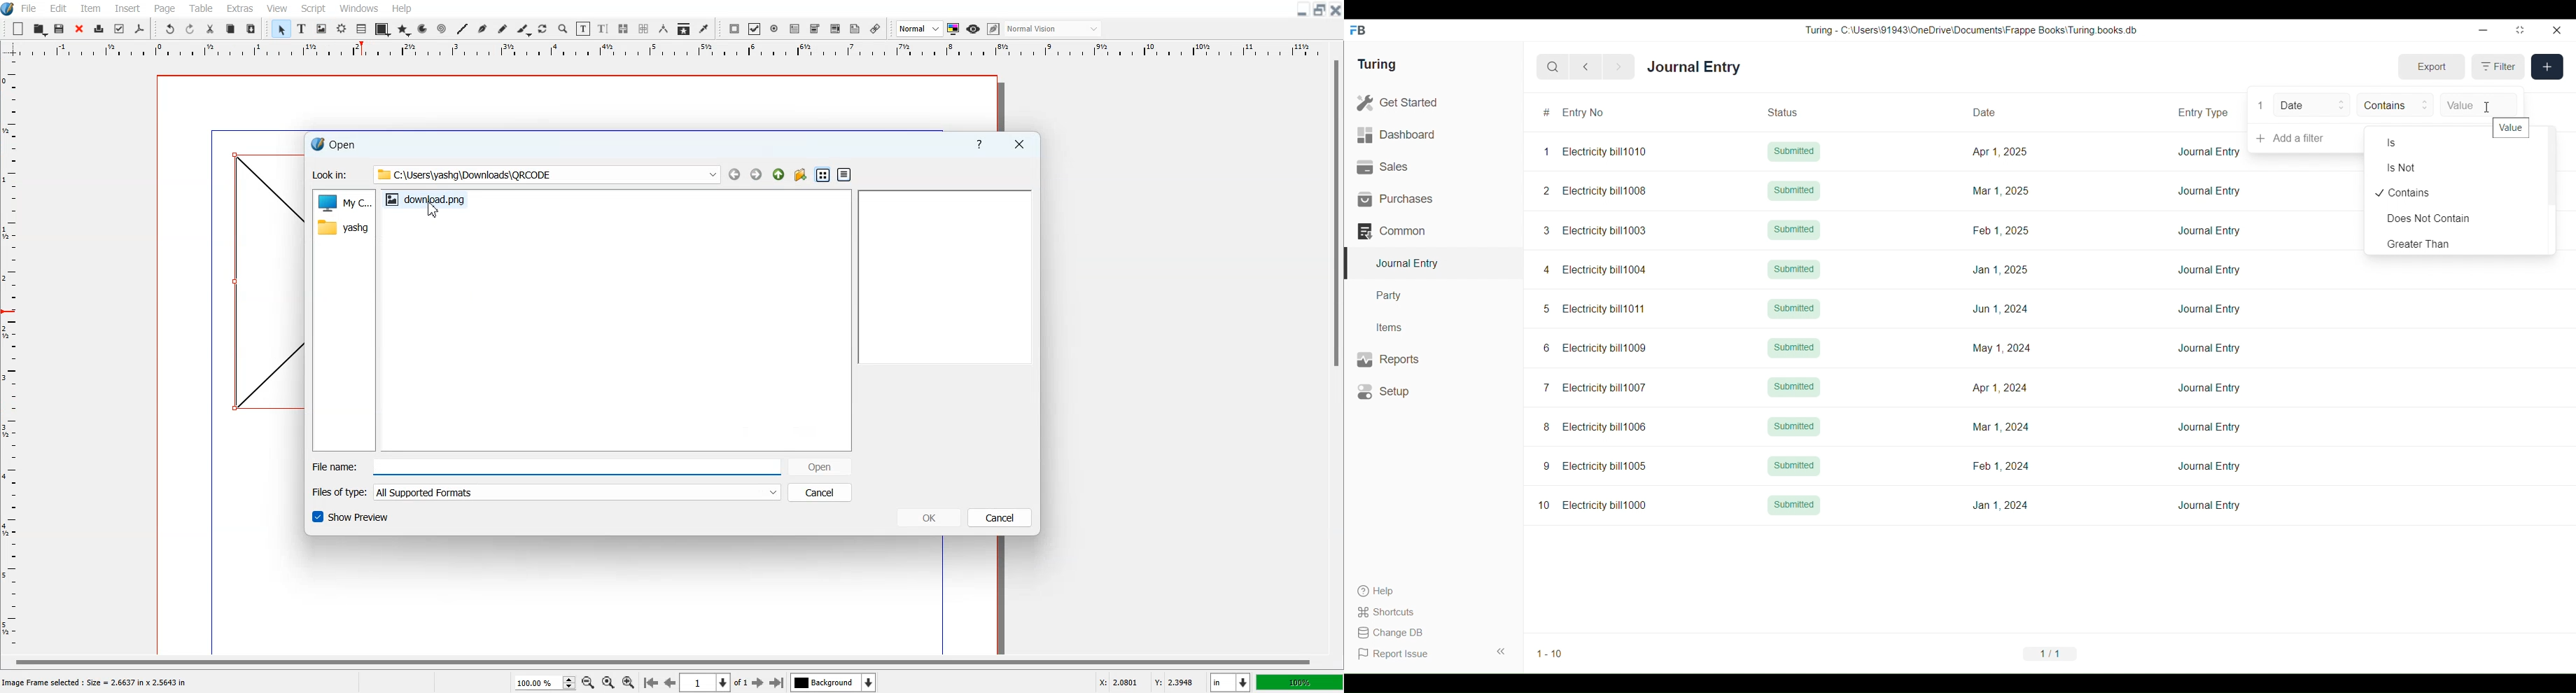  I want to click on download.png, so click(428, 206).